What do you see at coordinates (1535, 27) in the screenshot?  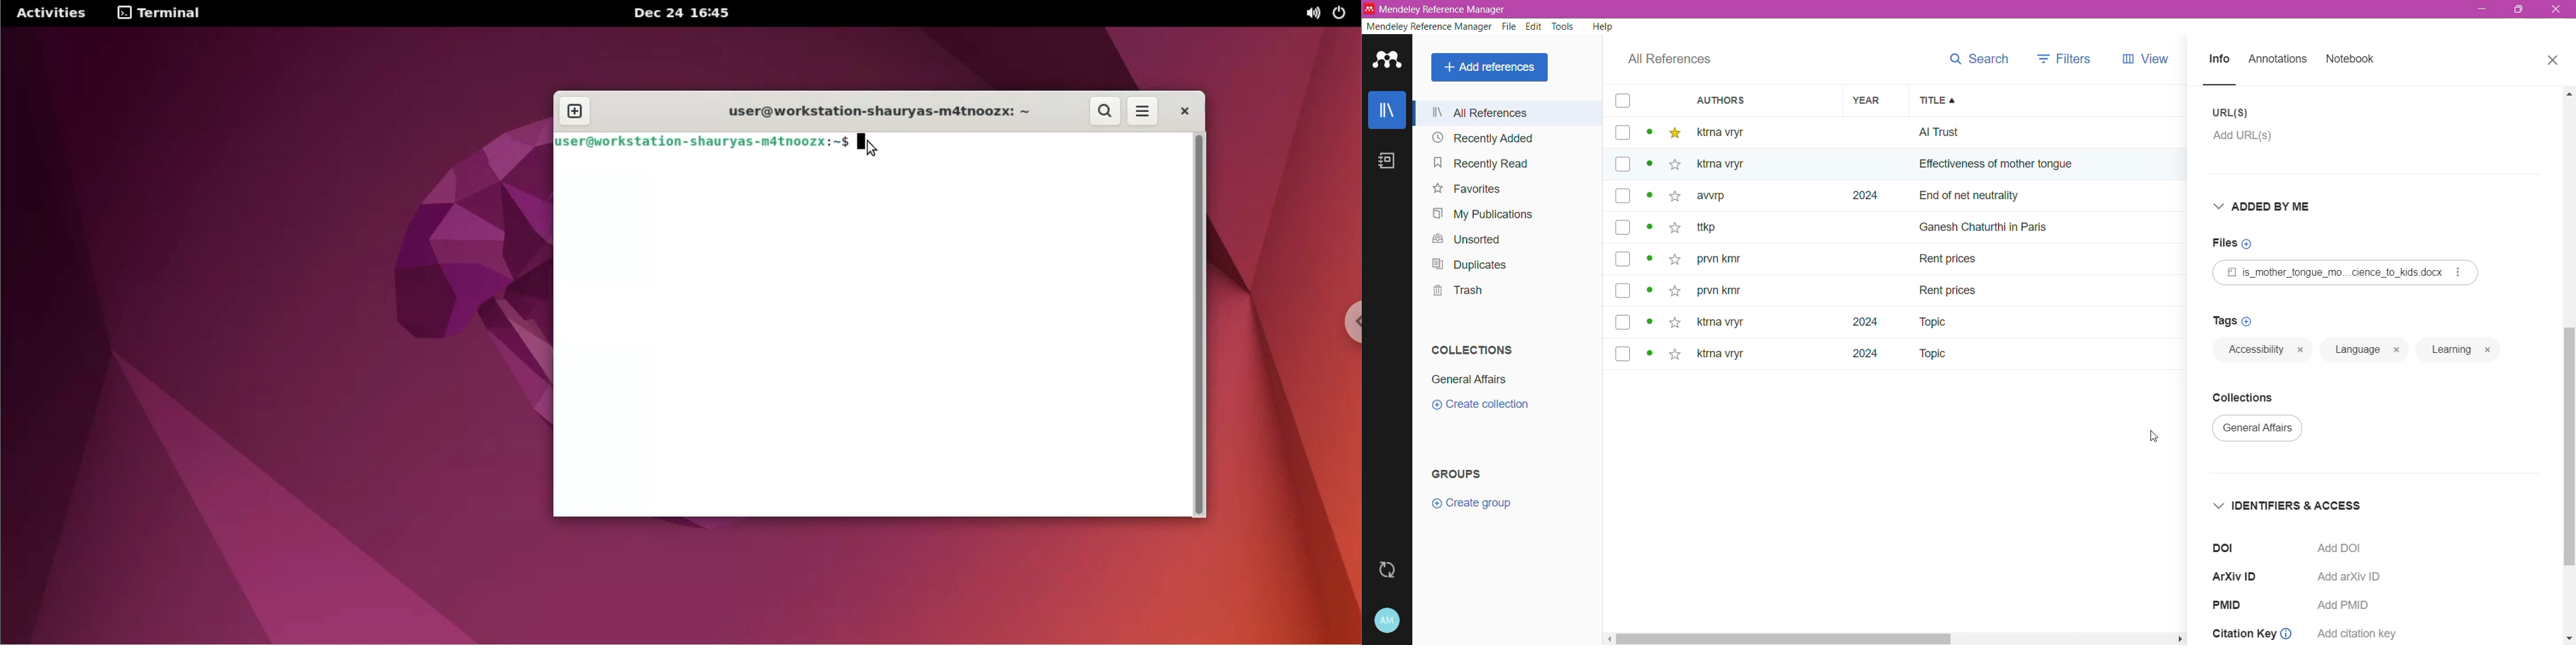 I see `Edit` at bounding box center [1535, 27].